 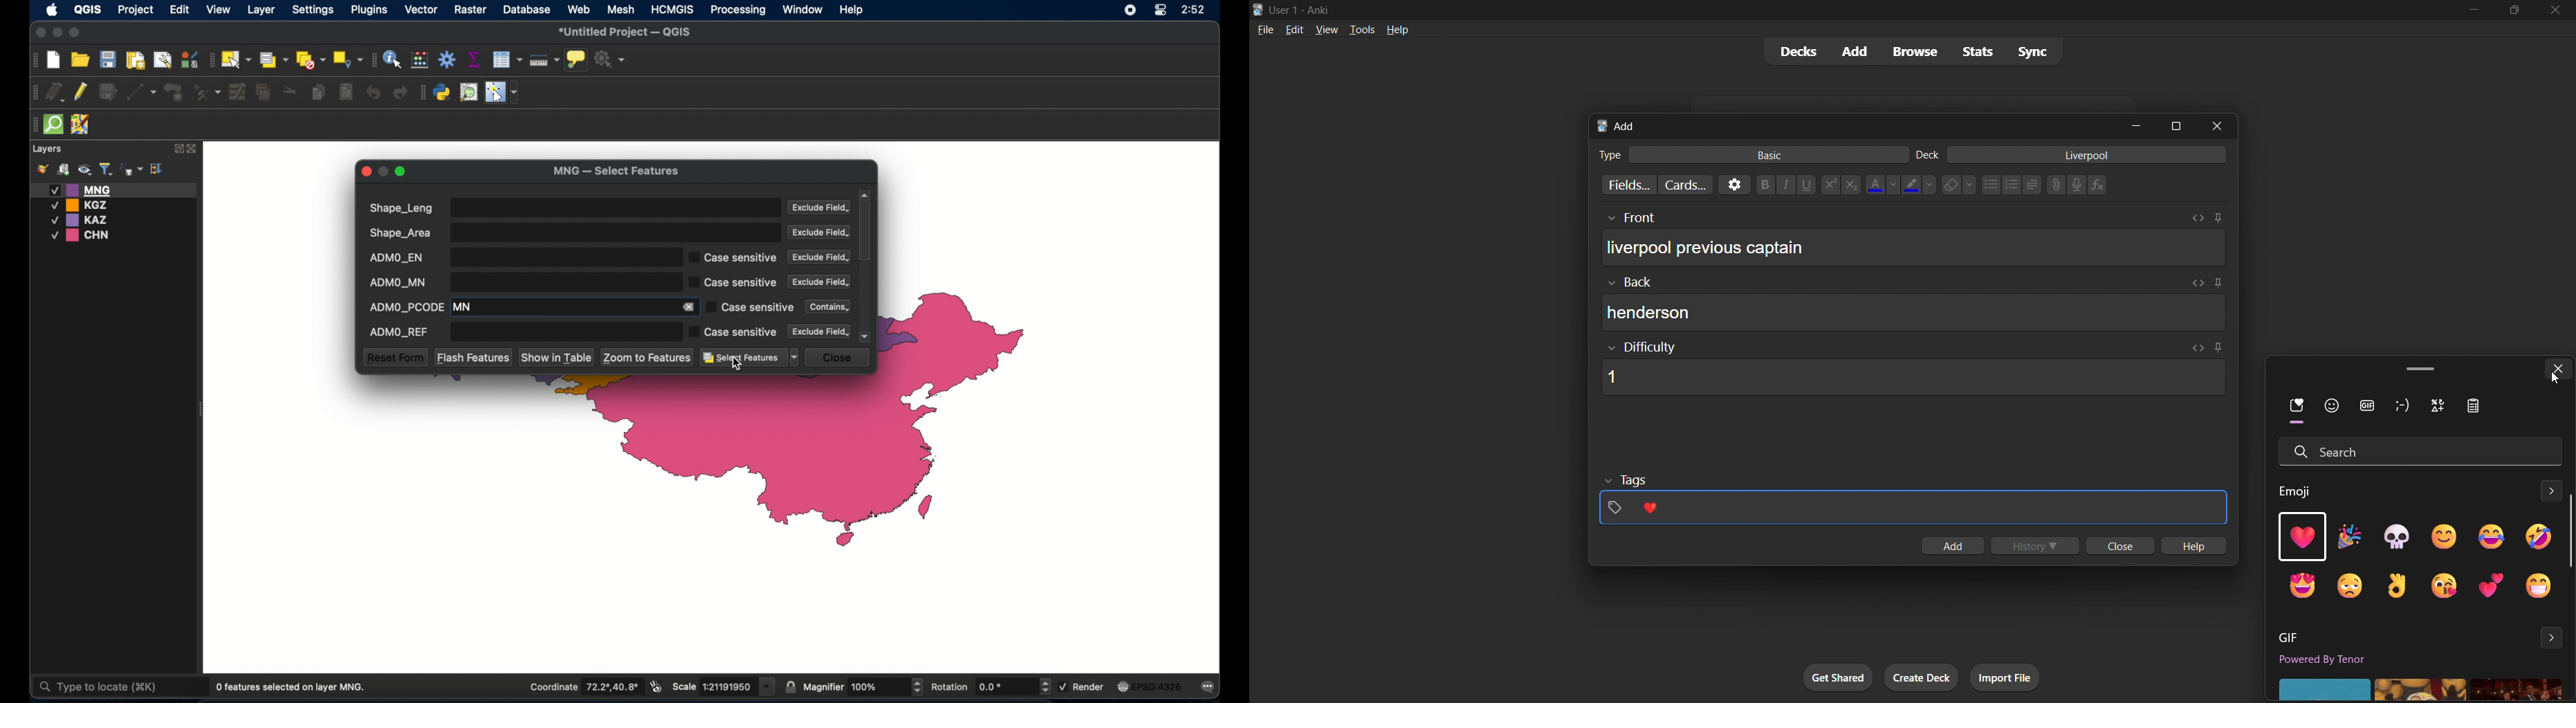 I want to click on database, so click(x=526, y=9).